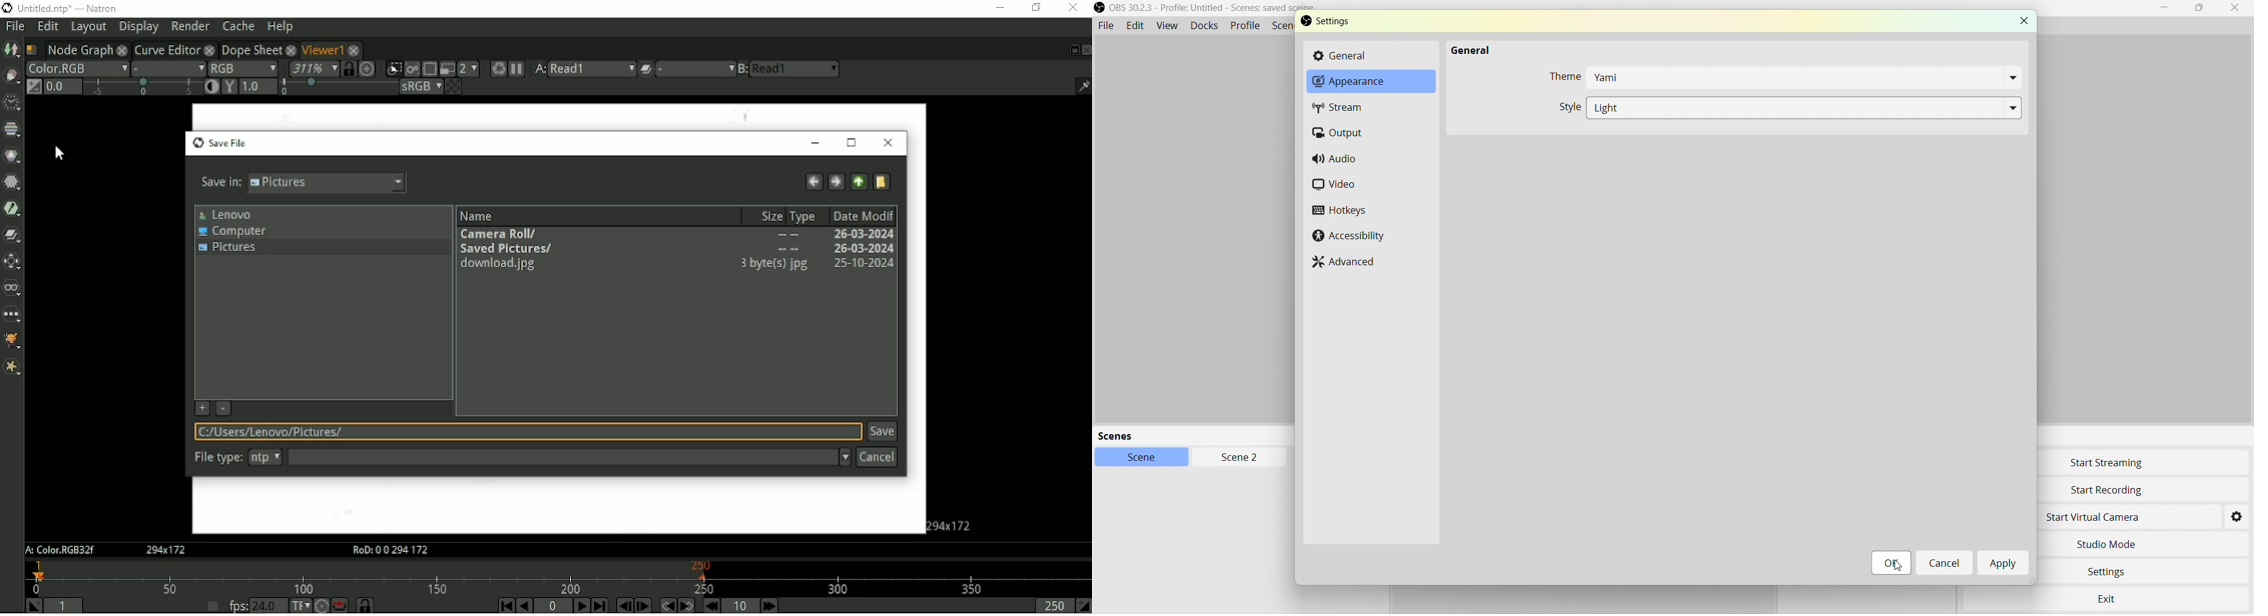 The height and width of the screenshot is (616, 2268). Describe the element at coordinates (878, 457) in the screenshot. I see `Cancel` at that location.